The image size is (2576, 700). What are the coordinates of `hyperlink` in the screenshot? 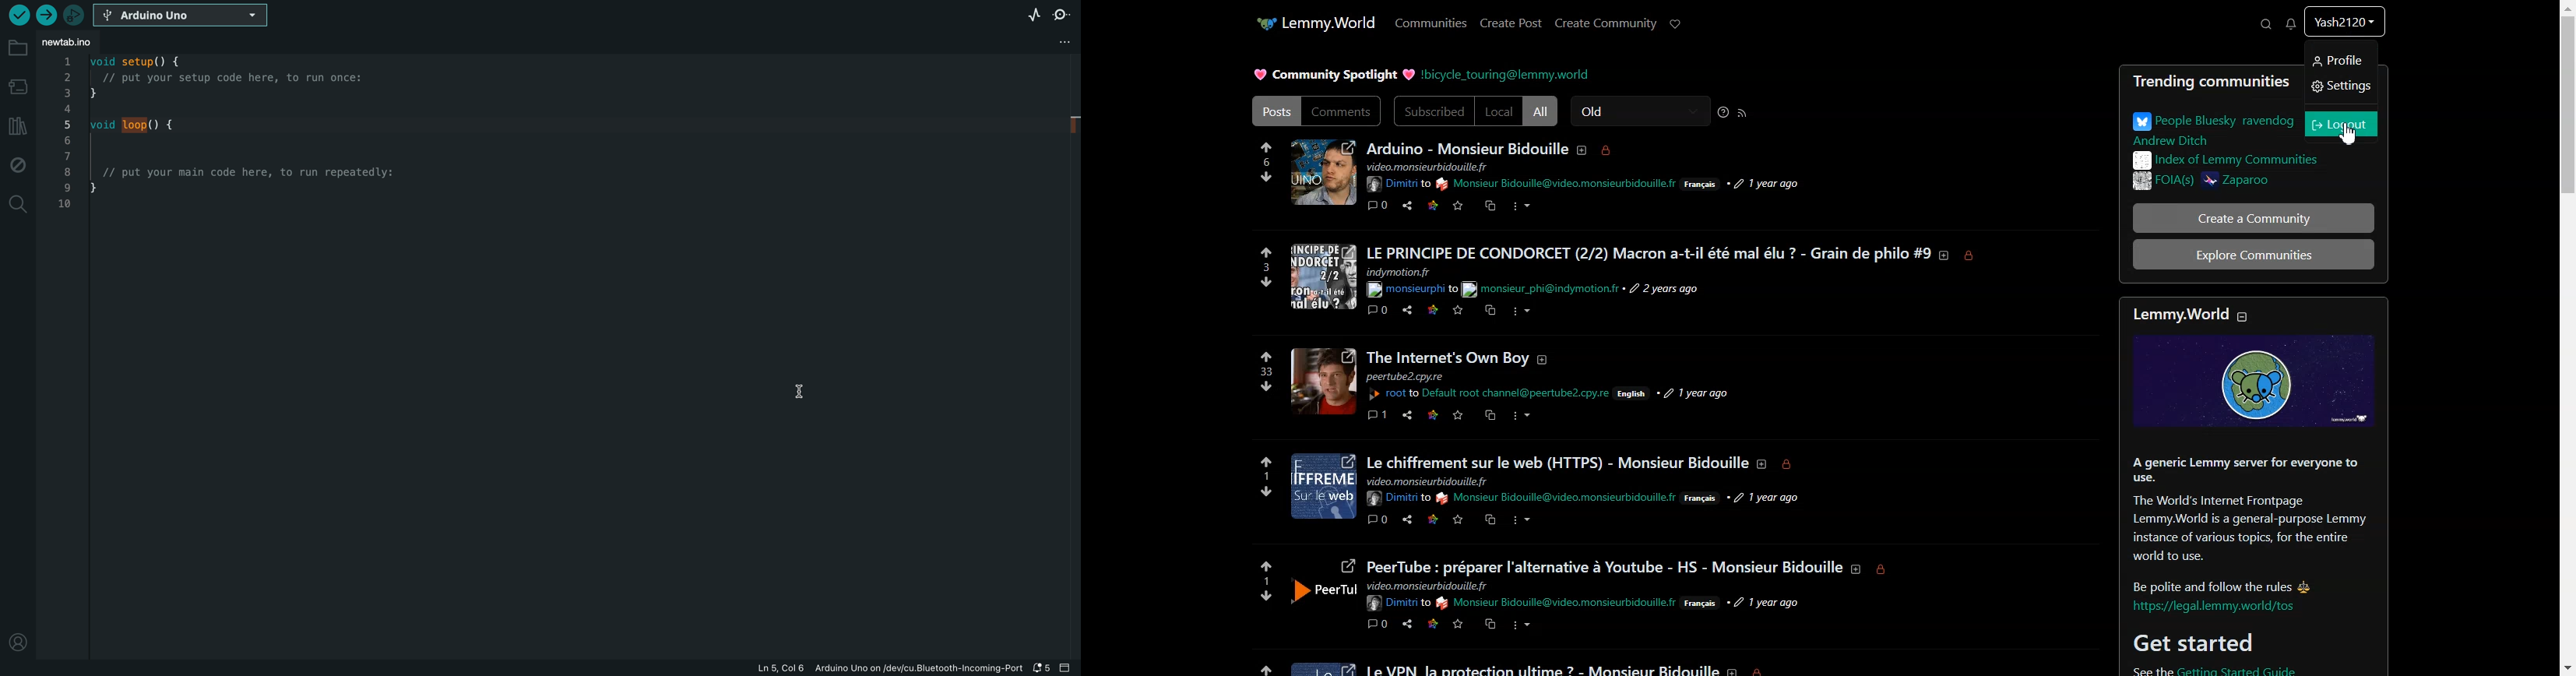 It's located at (2217, 607).